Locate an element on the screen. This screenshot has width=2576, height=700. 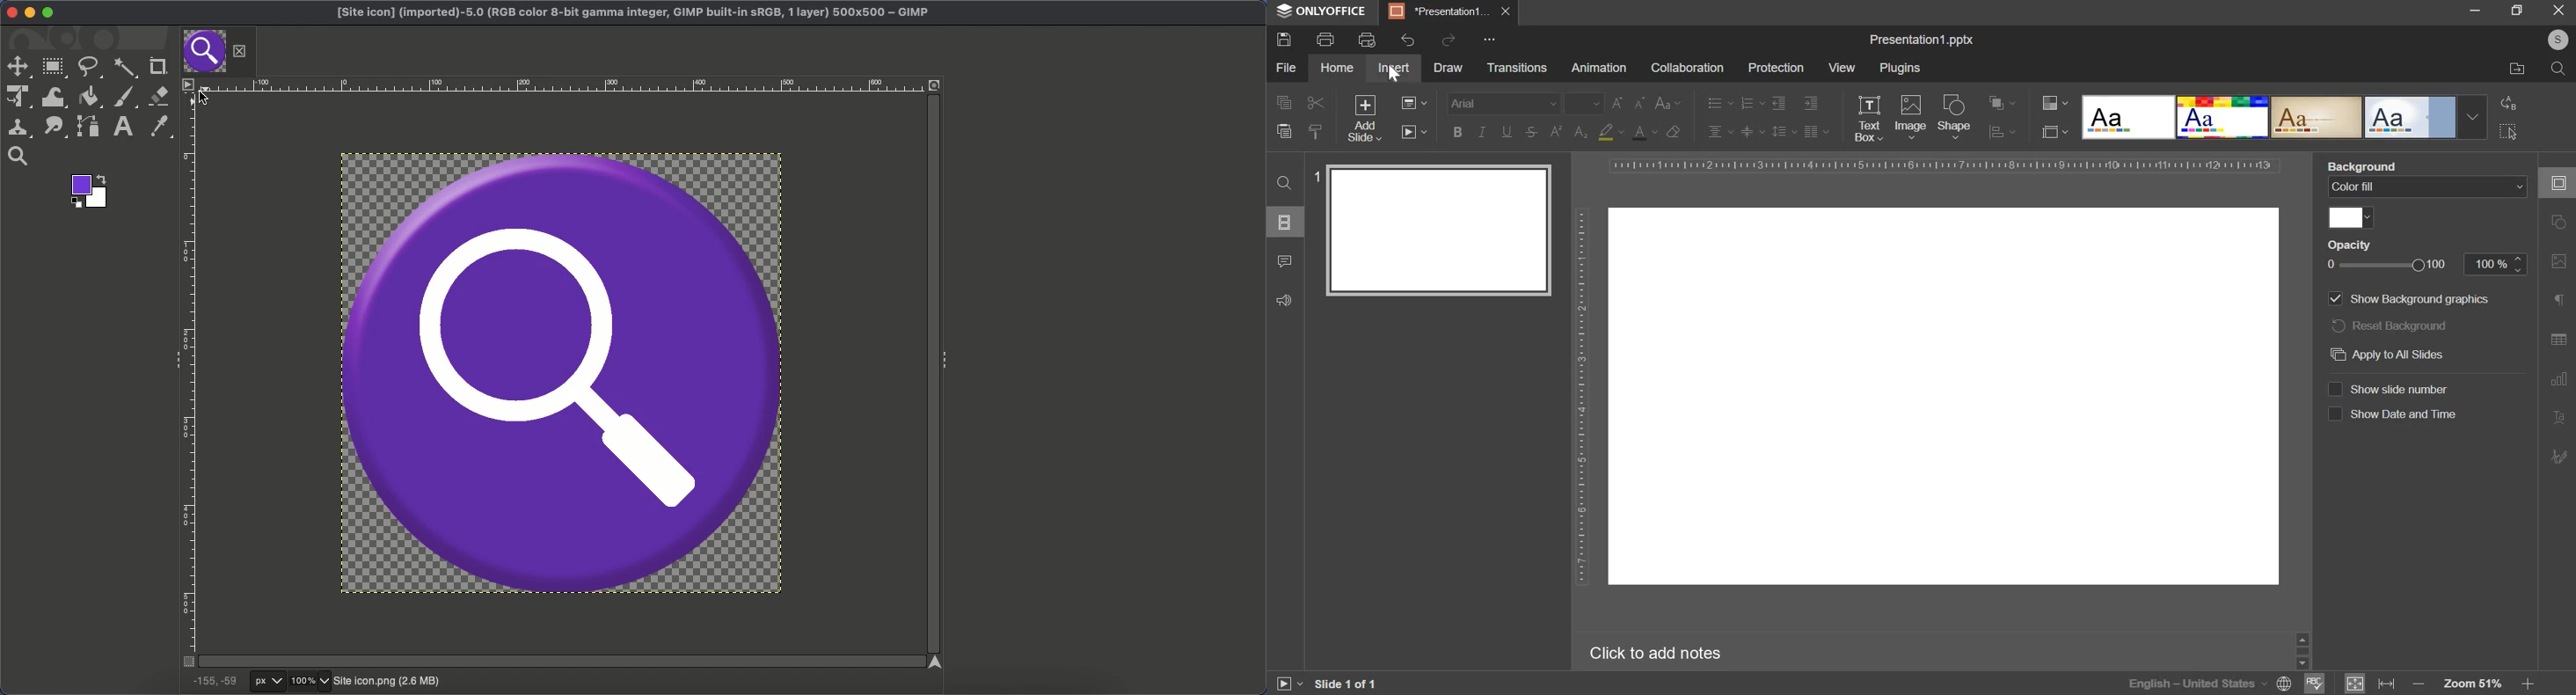
check box is located at coordinates (2335, 388).